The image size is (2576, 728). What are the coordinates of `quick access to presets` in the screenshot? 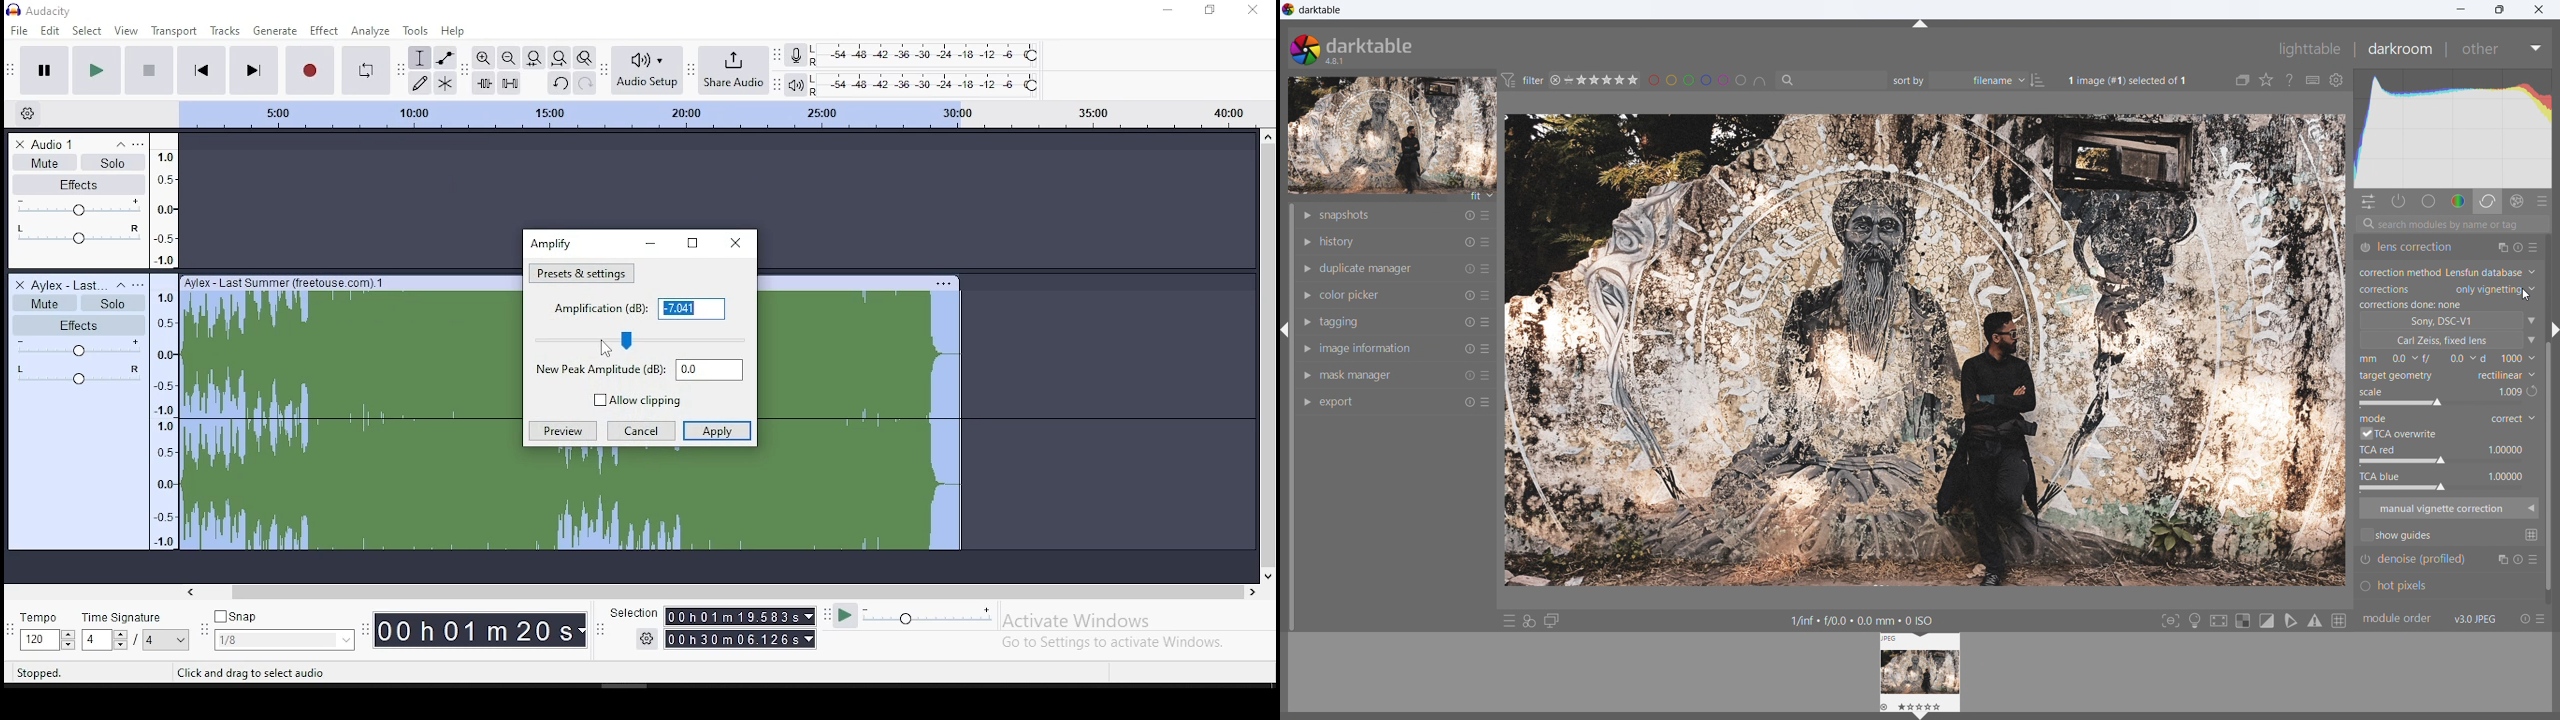 It's located at (1509, 621).